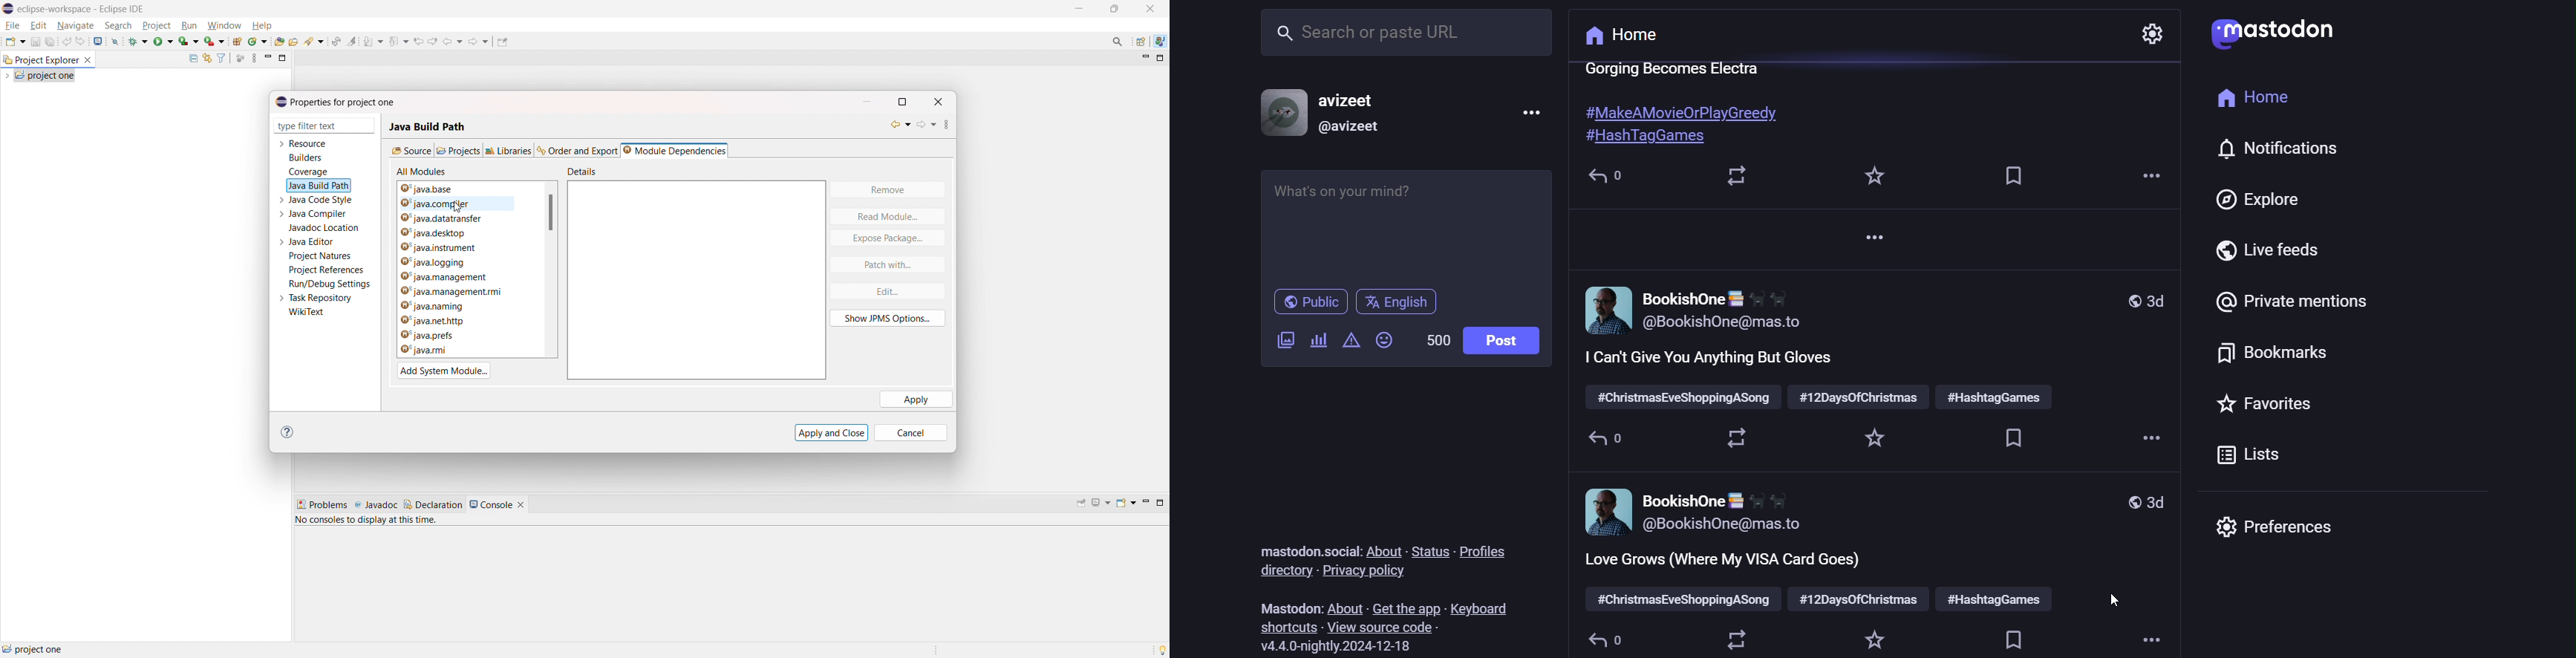 Image resolution: width=2576 pixels, height=672 pixels. Describe the element at coordinates (336, 41) in the screenshot. I see `toggle ant editor auto reconcile` at that location.